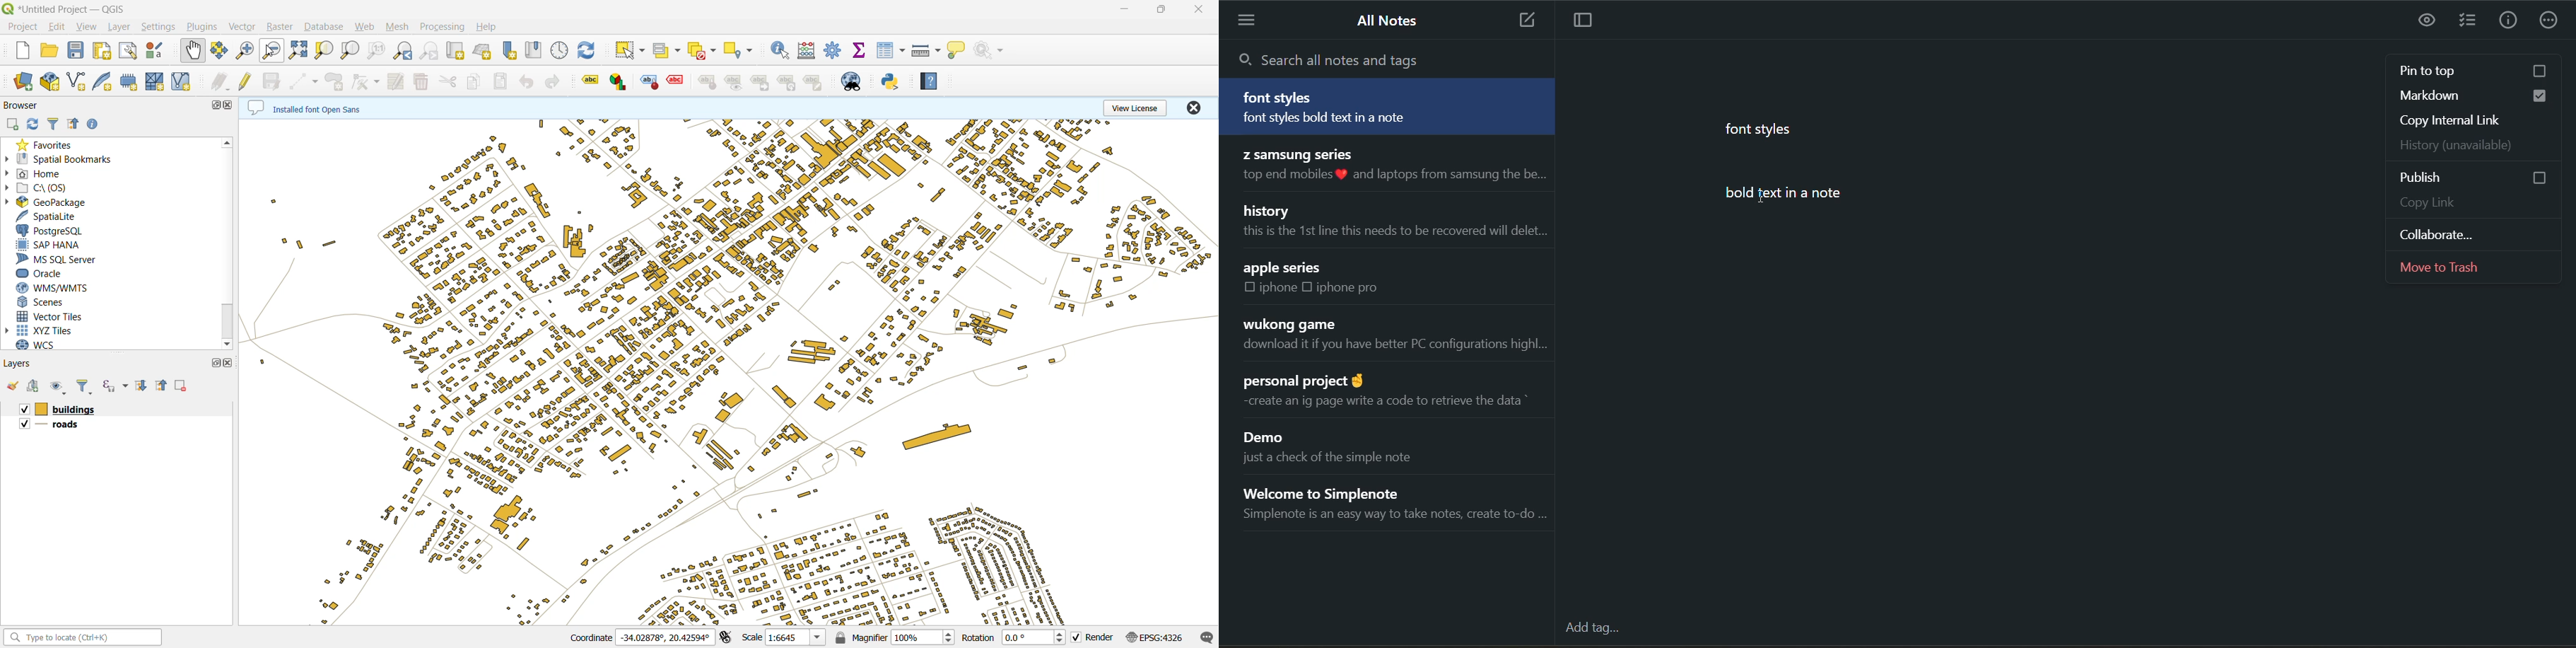  What do you see at coordinates (61, 287) in the screenshot?
I see `wms/wmts` at bounding box center [61, 287].